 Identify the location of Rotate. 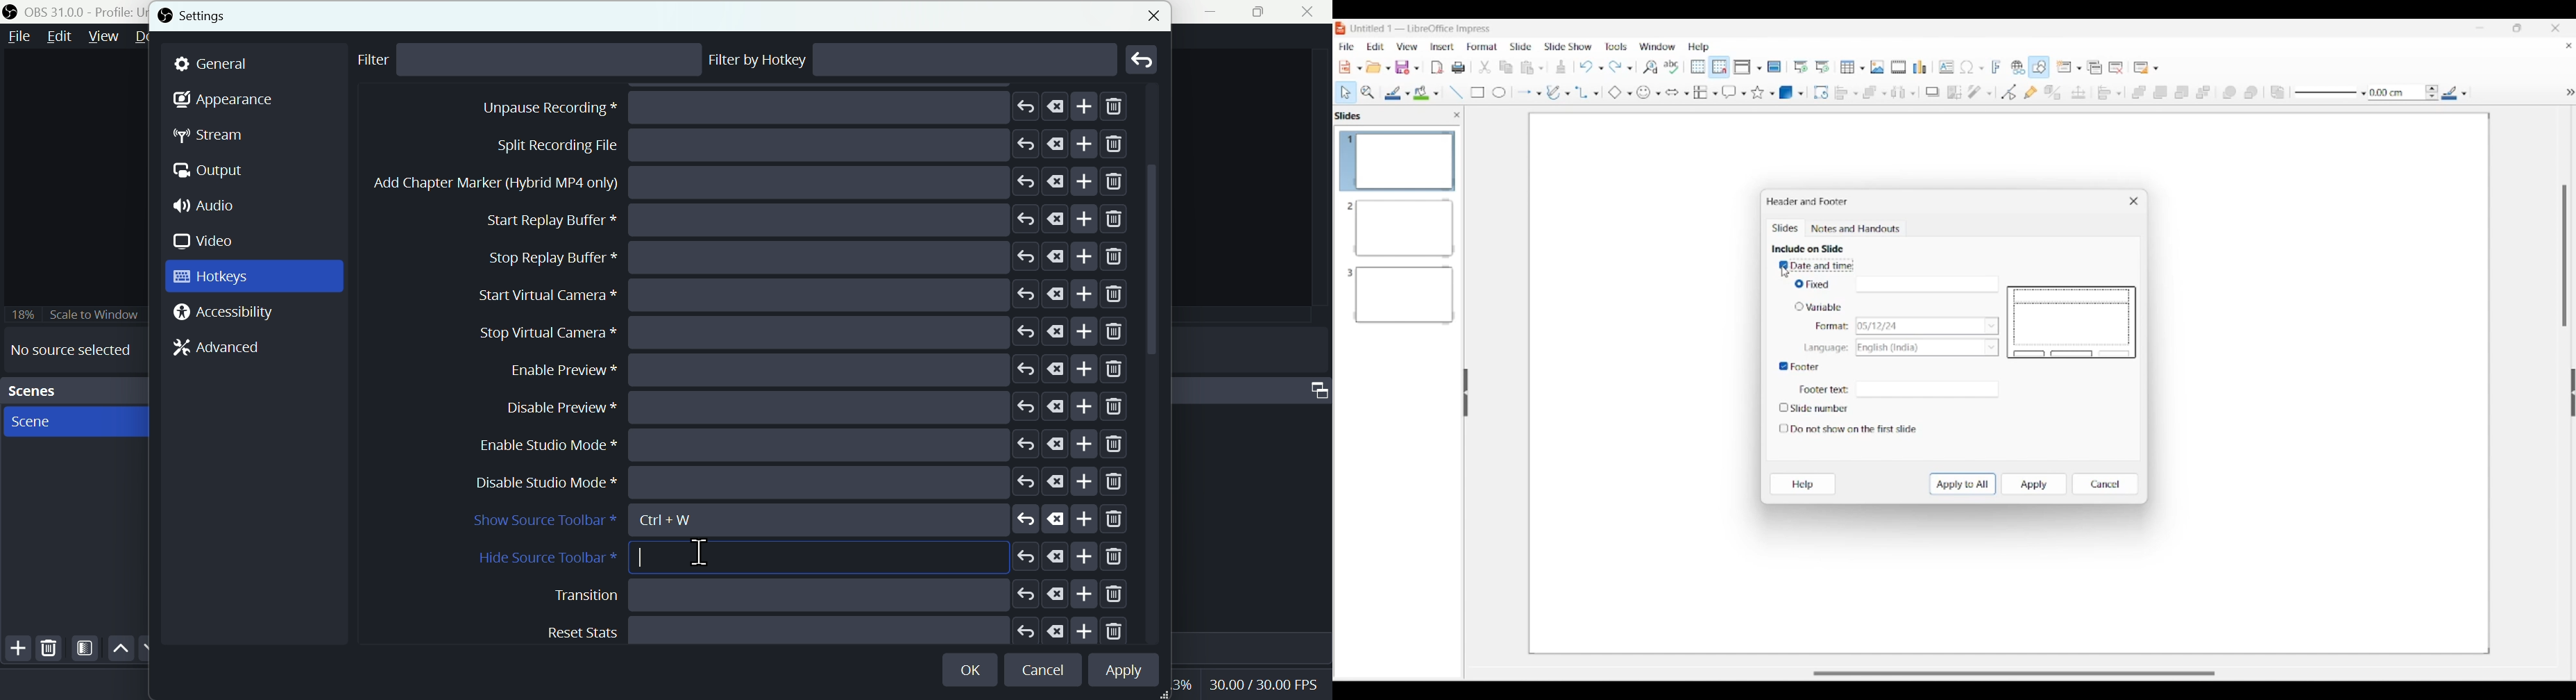
(1821, 93).